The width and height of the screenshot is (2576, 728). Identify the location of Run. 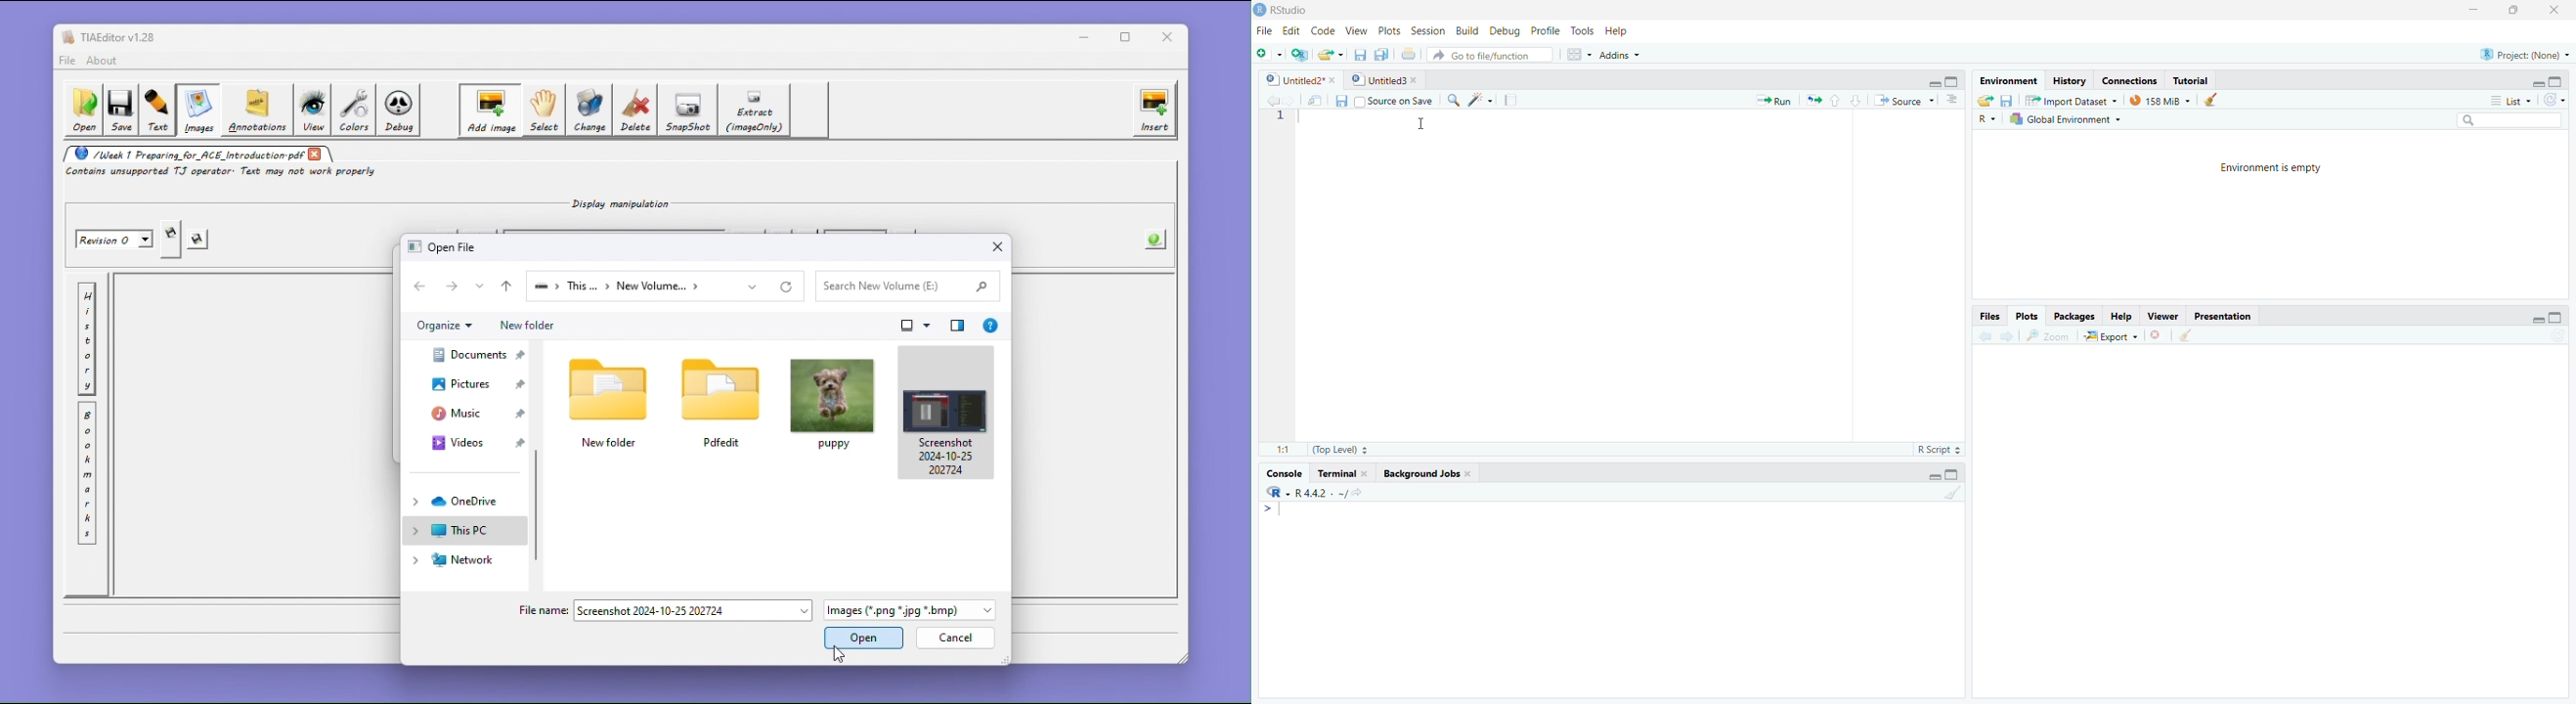
(1772, 100).